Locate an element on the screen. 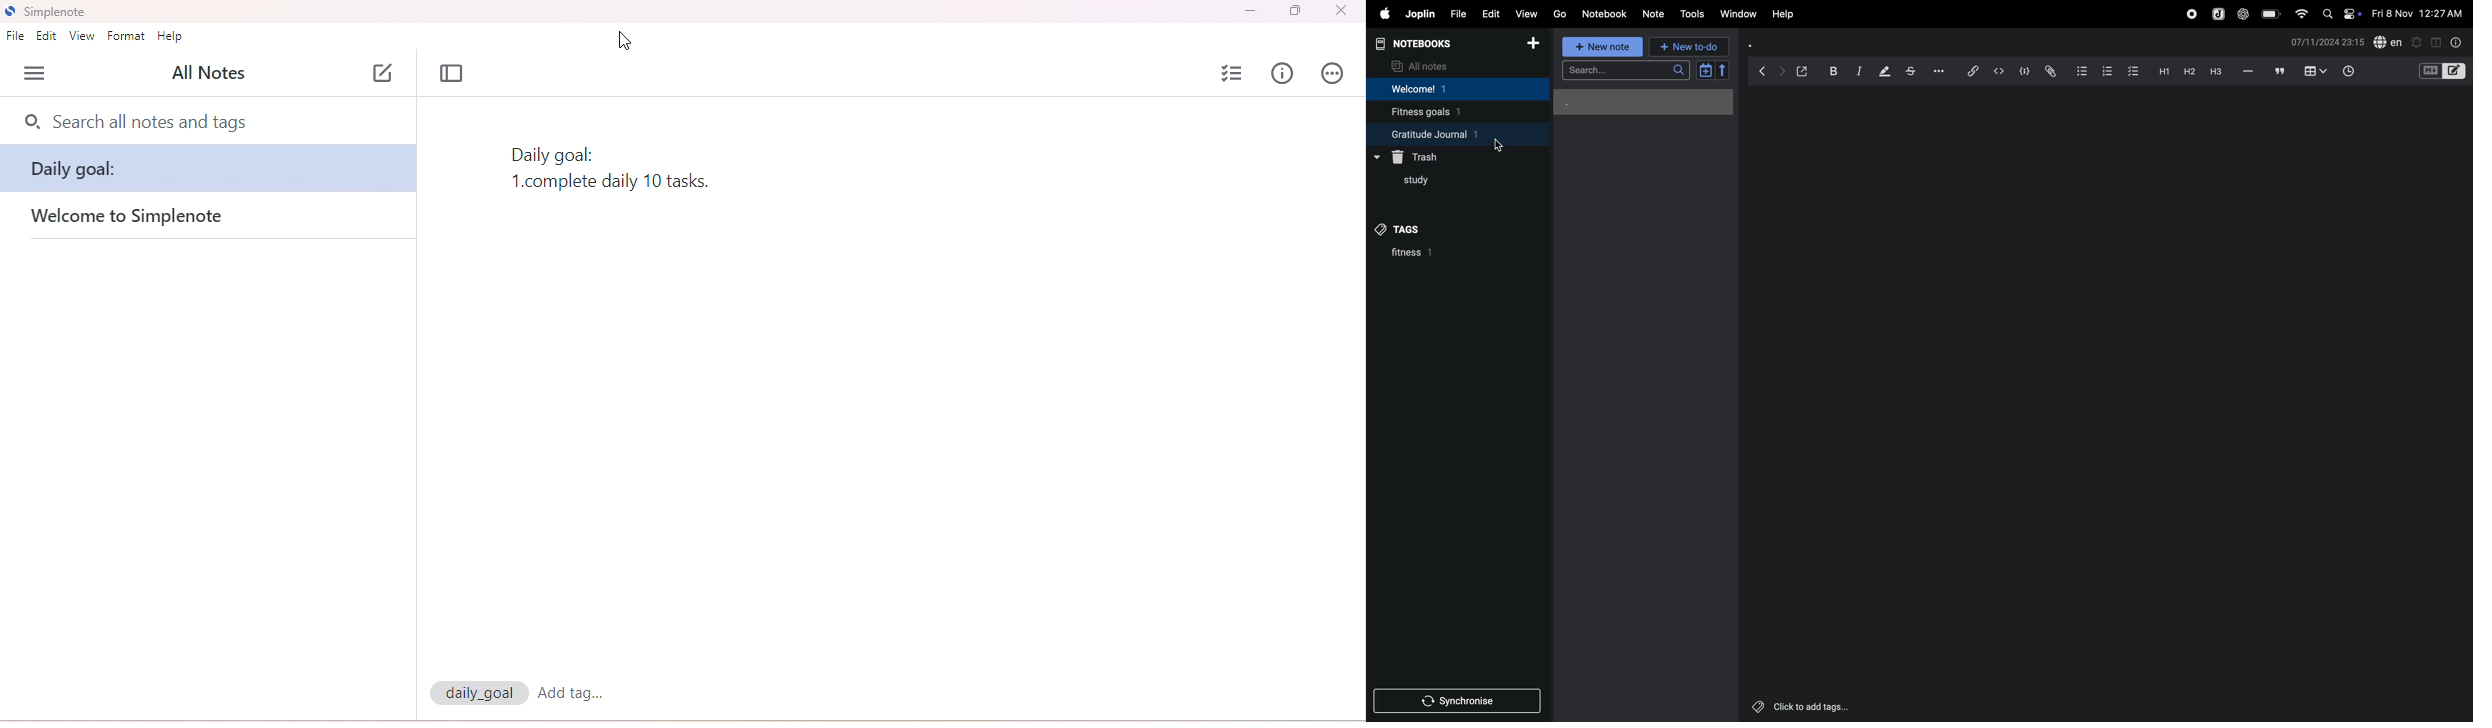 Image resolution: width=2492 pixels, height=728 pixels. battery is located at coordinates (2268, 14).